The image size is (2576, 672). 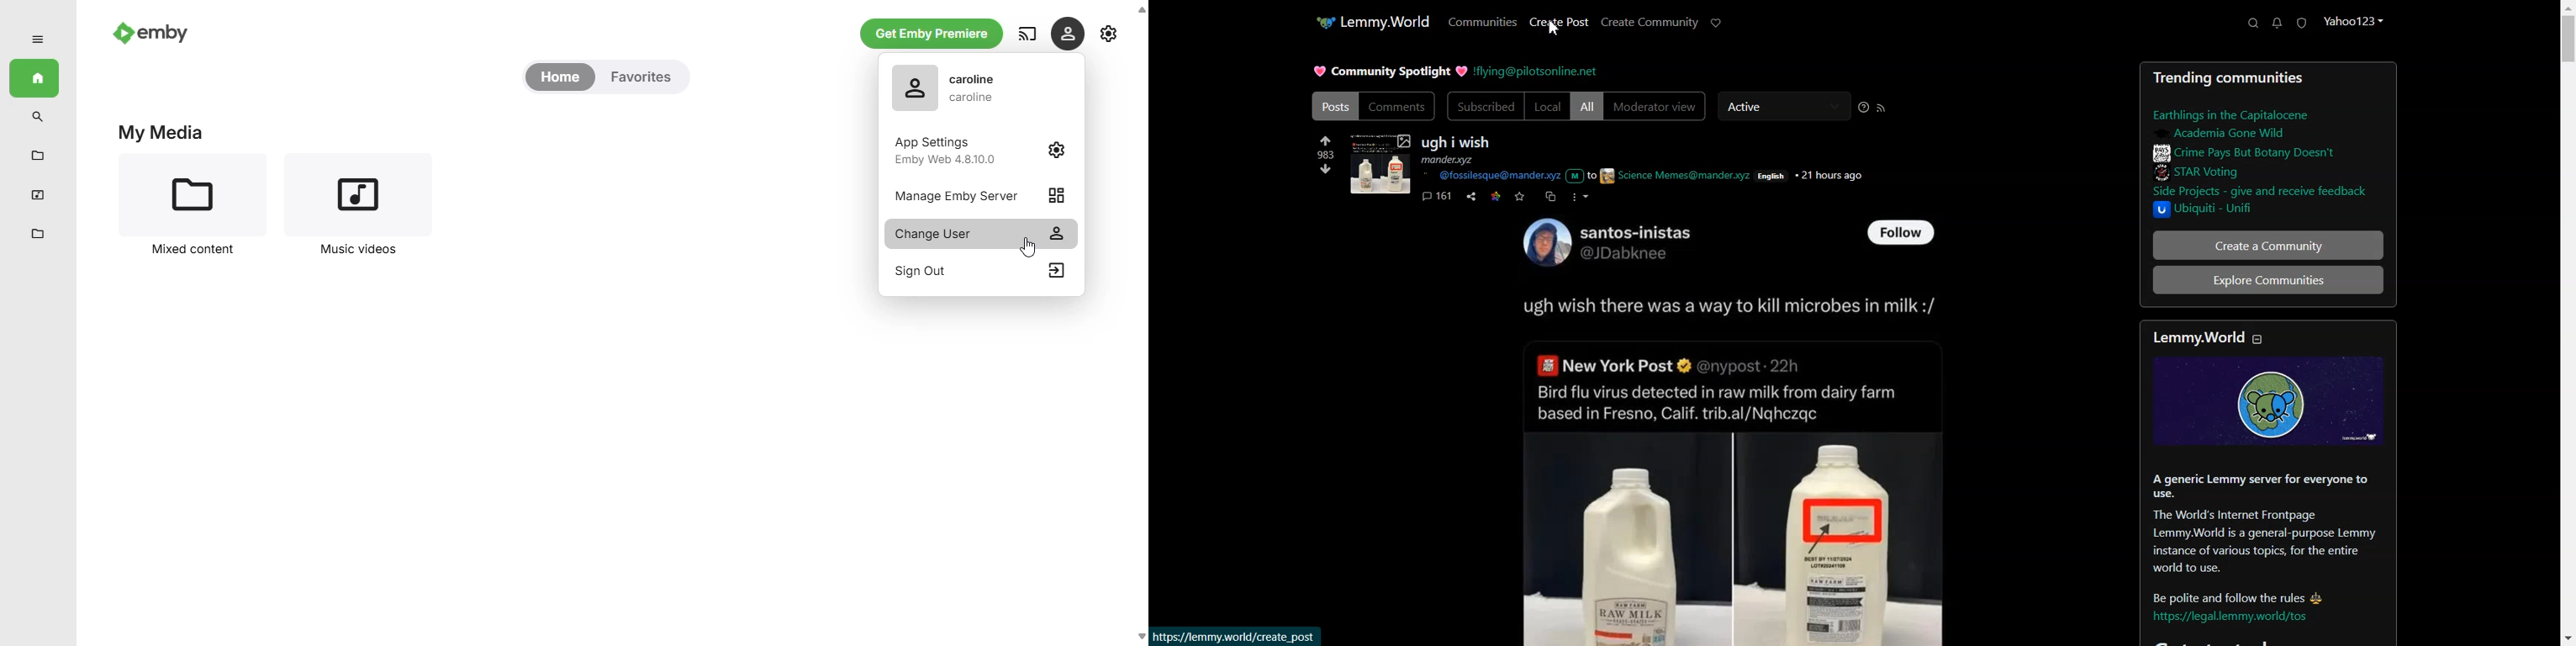 What do you see at coordinates (1650, 22) in the screenshot?
I see `Create Community` at bounding box center [1650, 22].